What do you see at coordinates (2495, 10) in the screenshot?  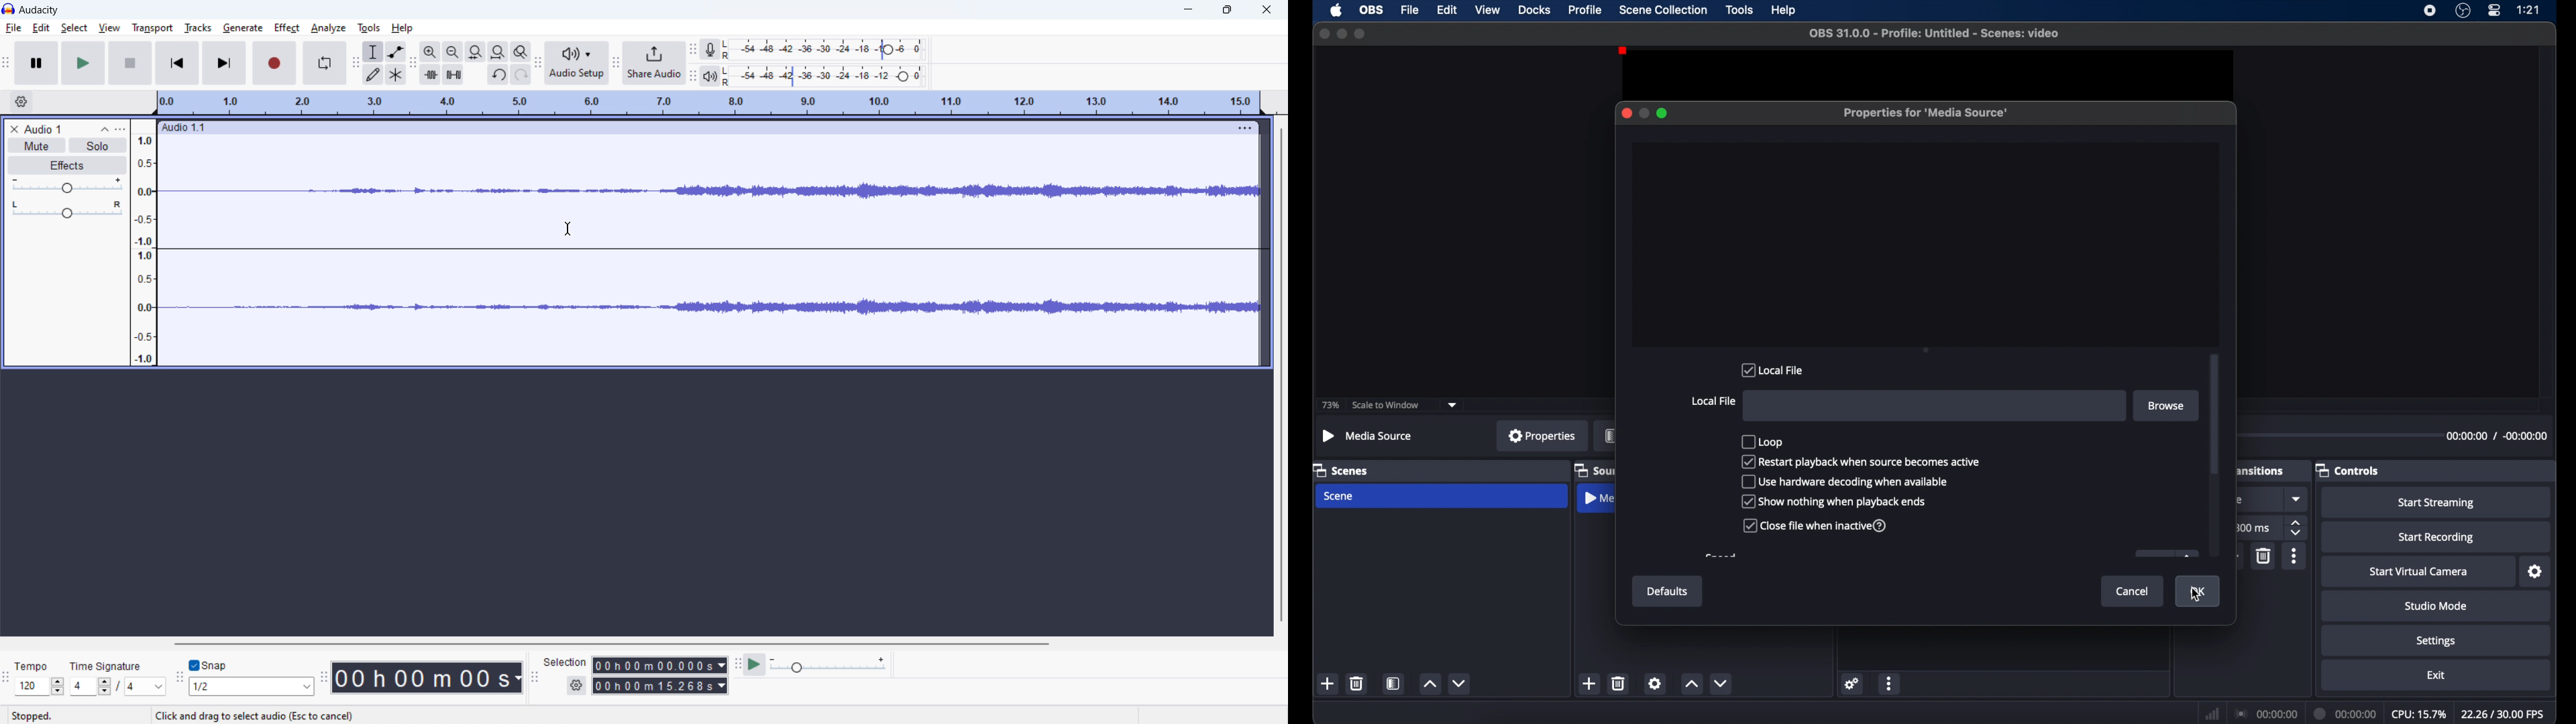 I see `control center` at bounding box center [2495, 10].